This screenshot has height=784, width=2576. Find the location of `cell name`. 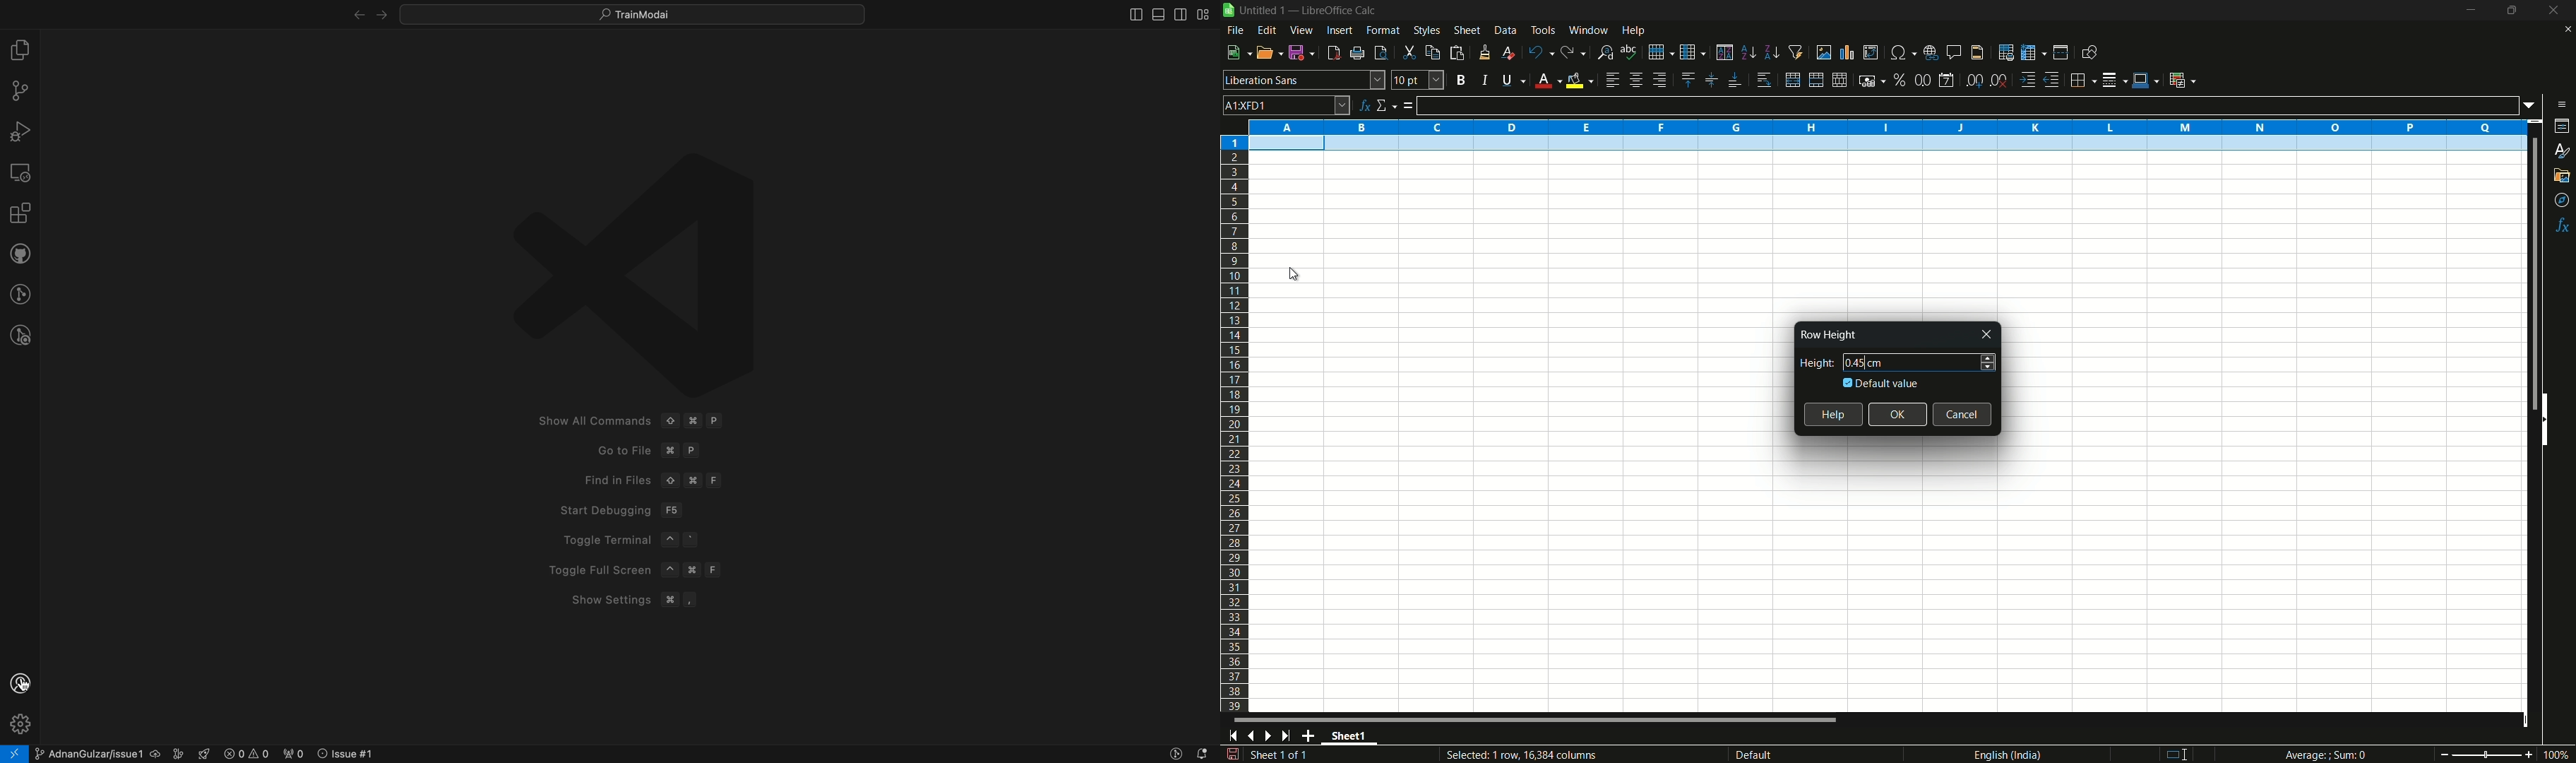

cell name is located at coordinates (1287, 105).